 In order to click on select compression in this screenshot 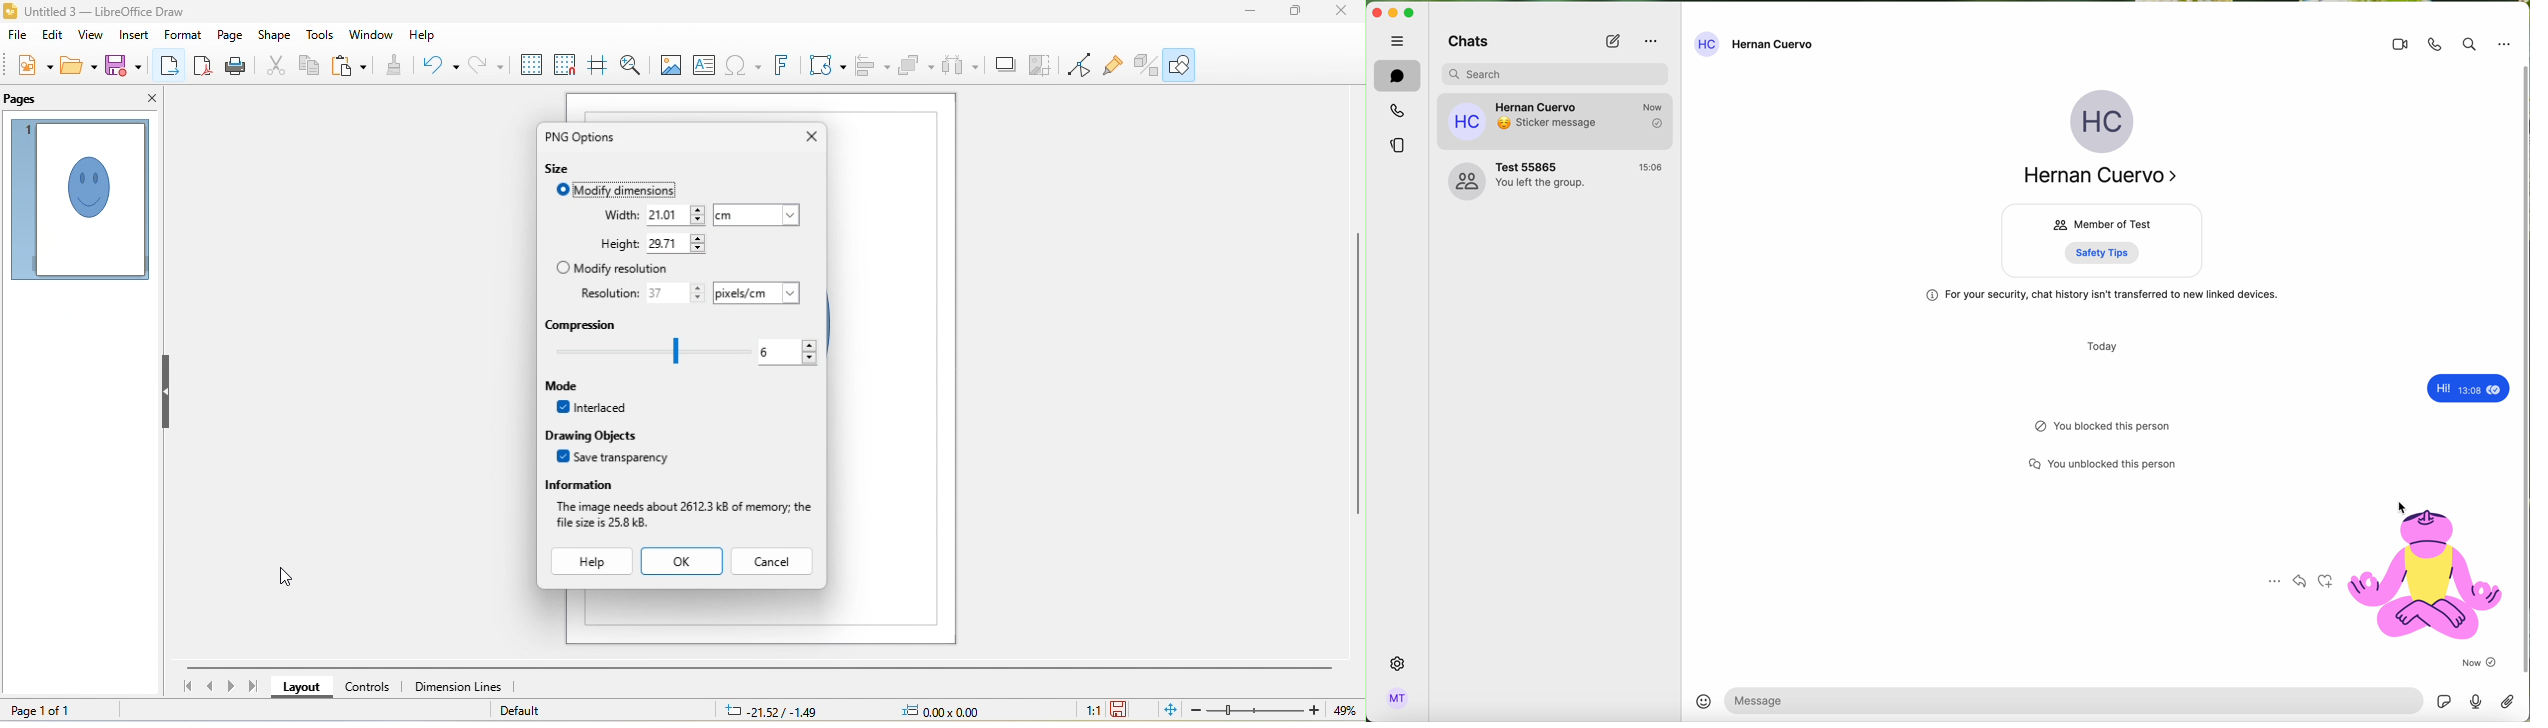, I will do `click(688, 353)`.